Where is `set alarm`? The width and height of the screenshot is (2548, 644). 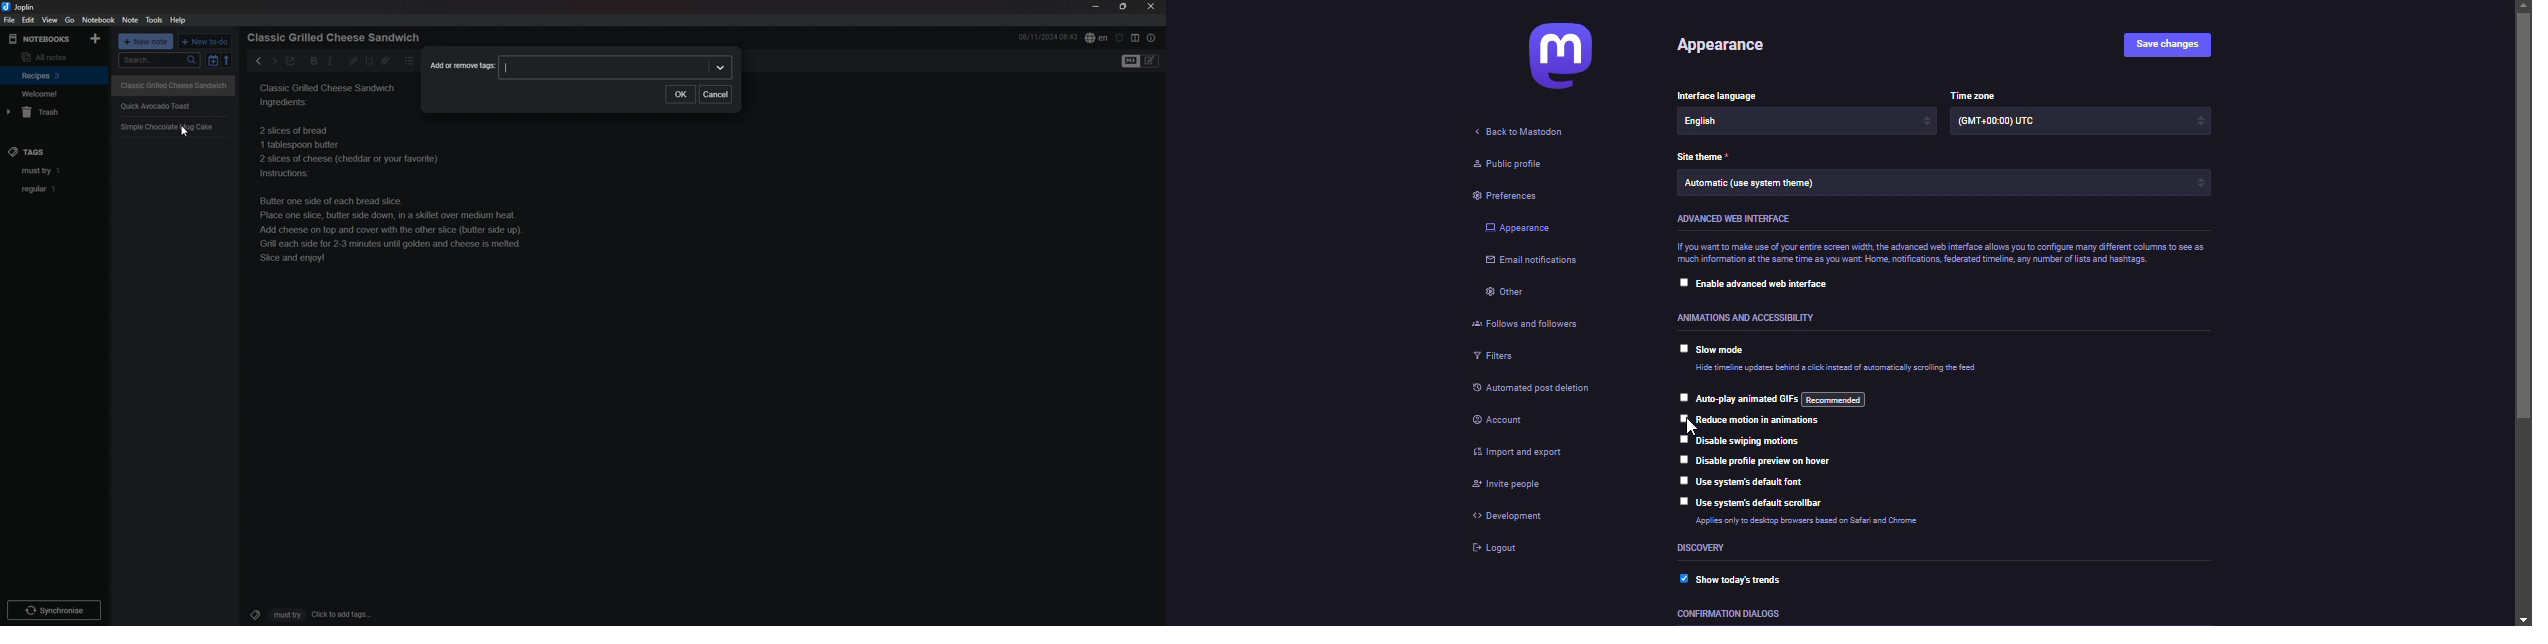
set alarm is located at coordinates (1121, 37).